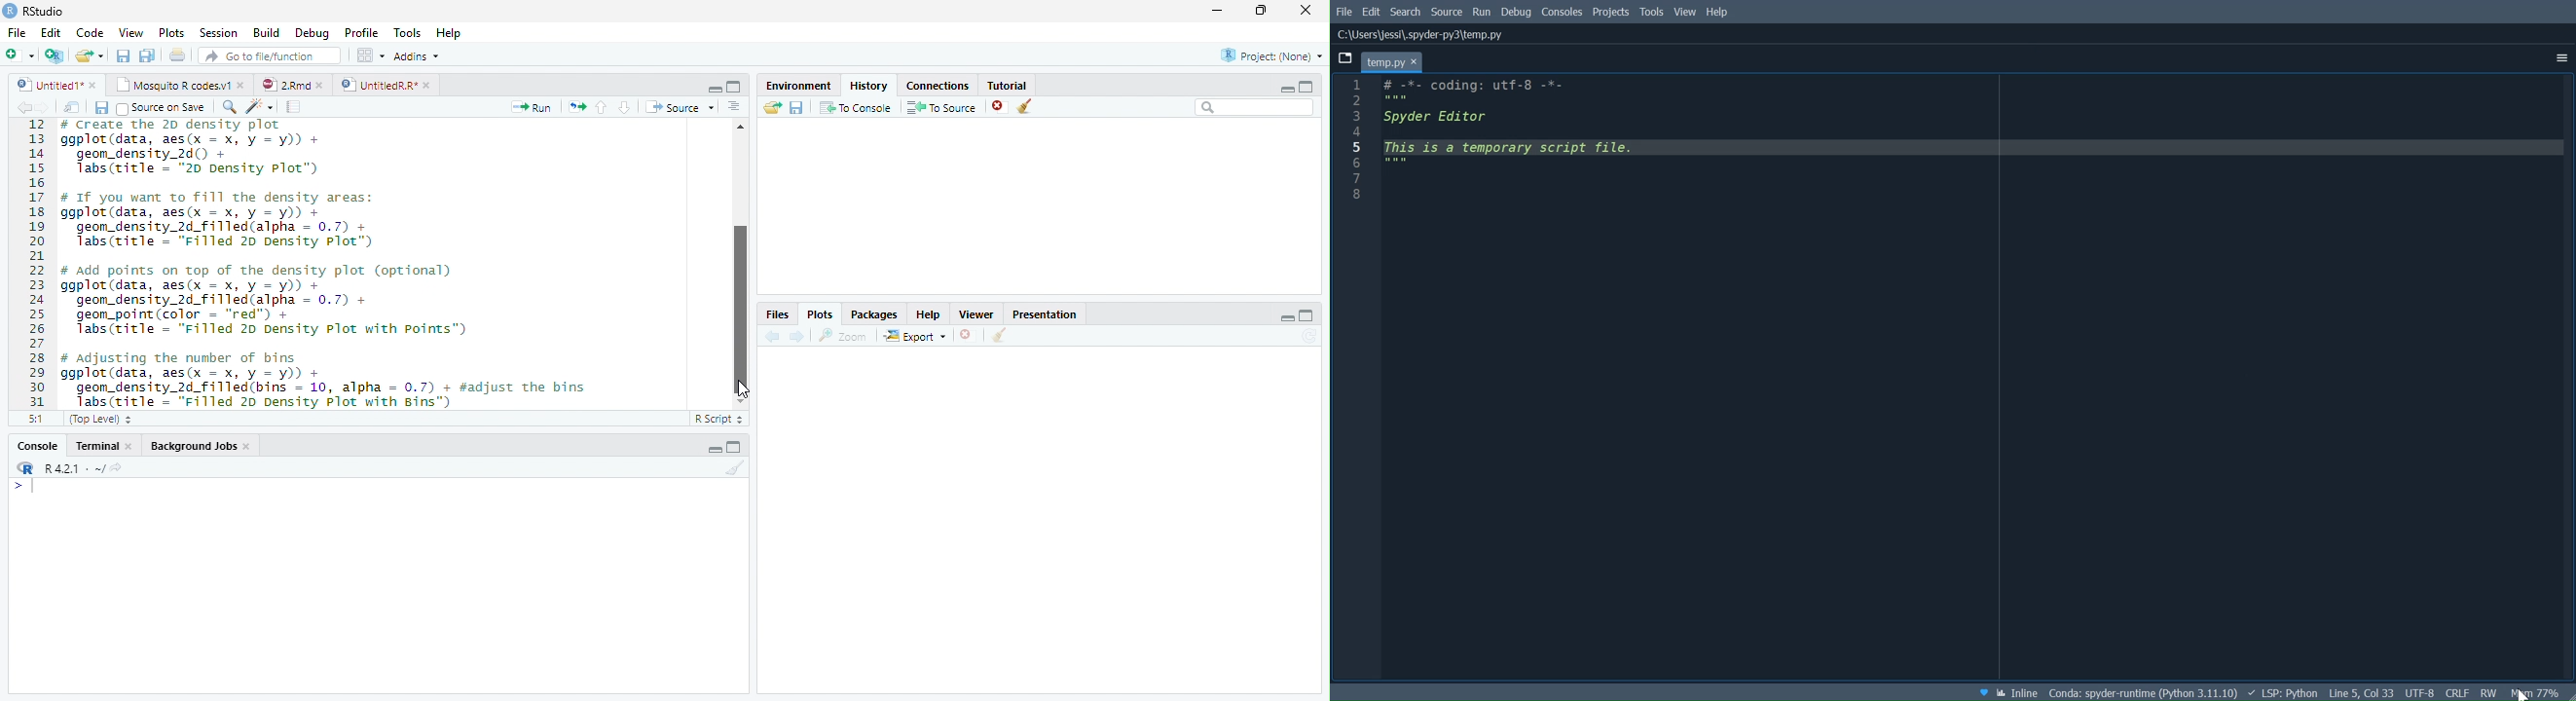 Image resolution: width=2576 pixels, height=728 pixels. Describe the element at coordinates (266, 32) in the screenshot. I see `Build` at that location.